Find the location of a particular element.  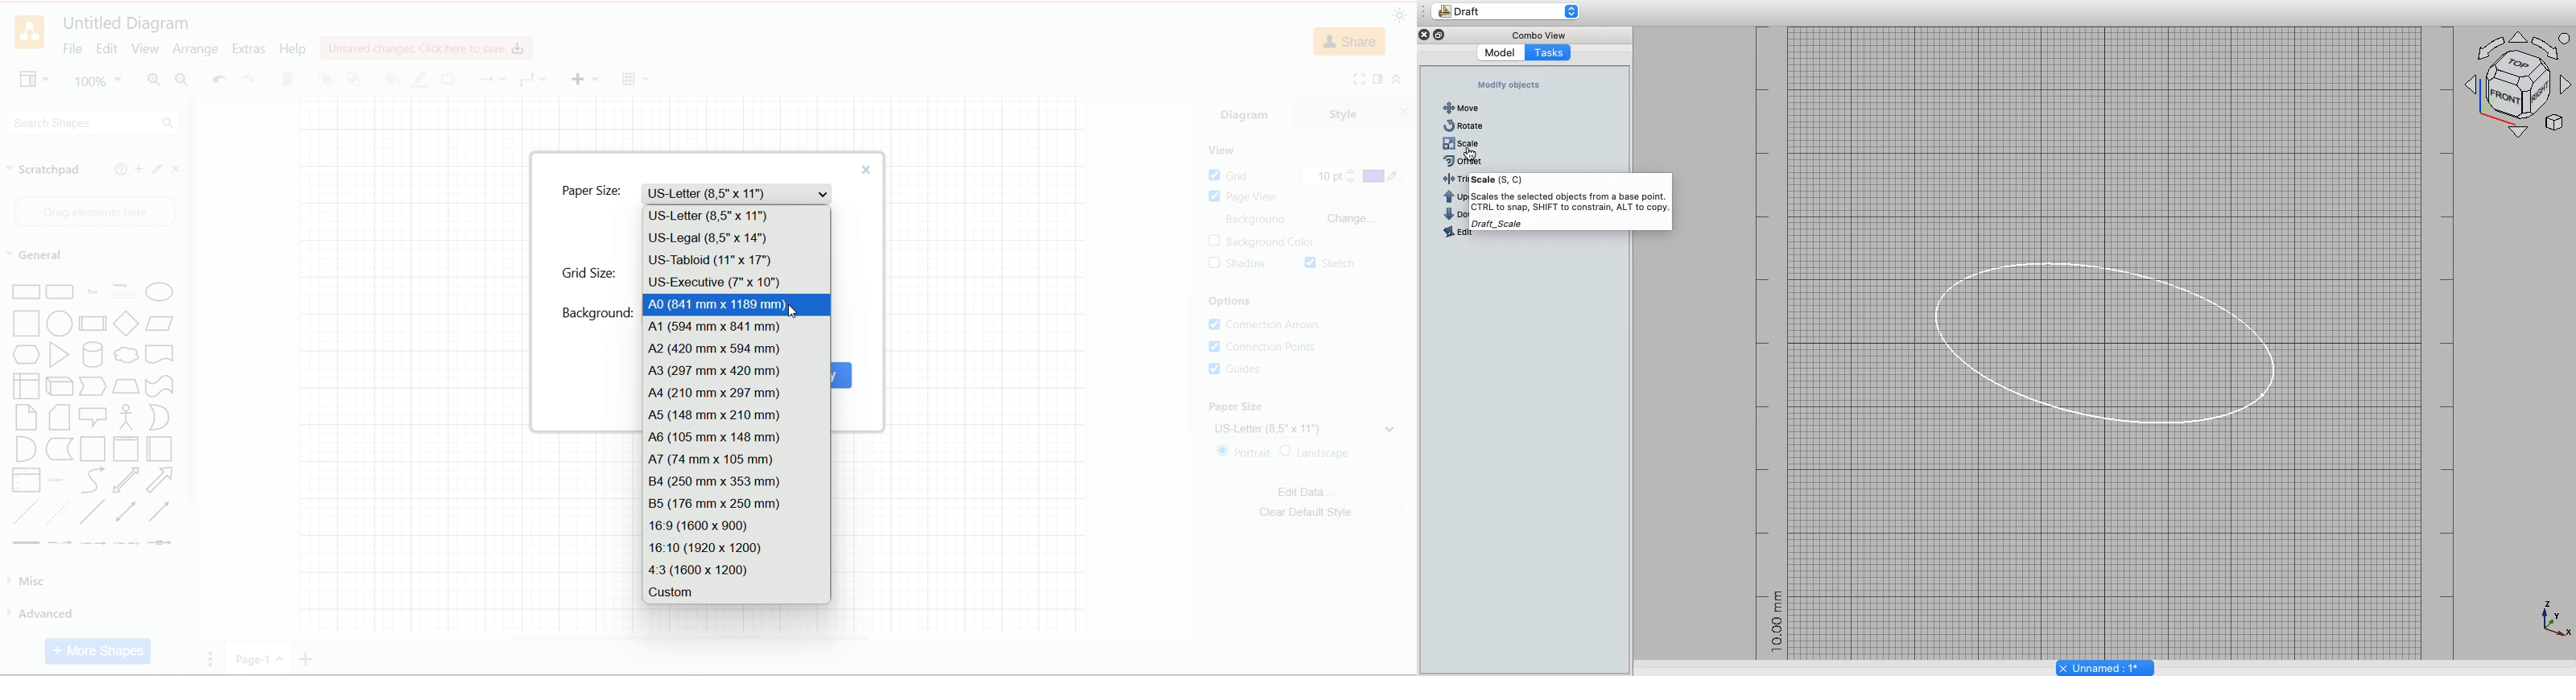

A6 is located at coordinates (737, 438).